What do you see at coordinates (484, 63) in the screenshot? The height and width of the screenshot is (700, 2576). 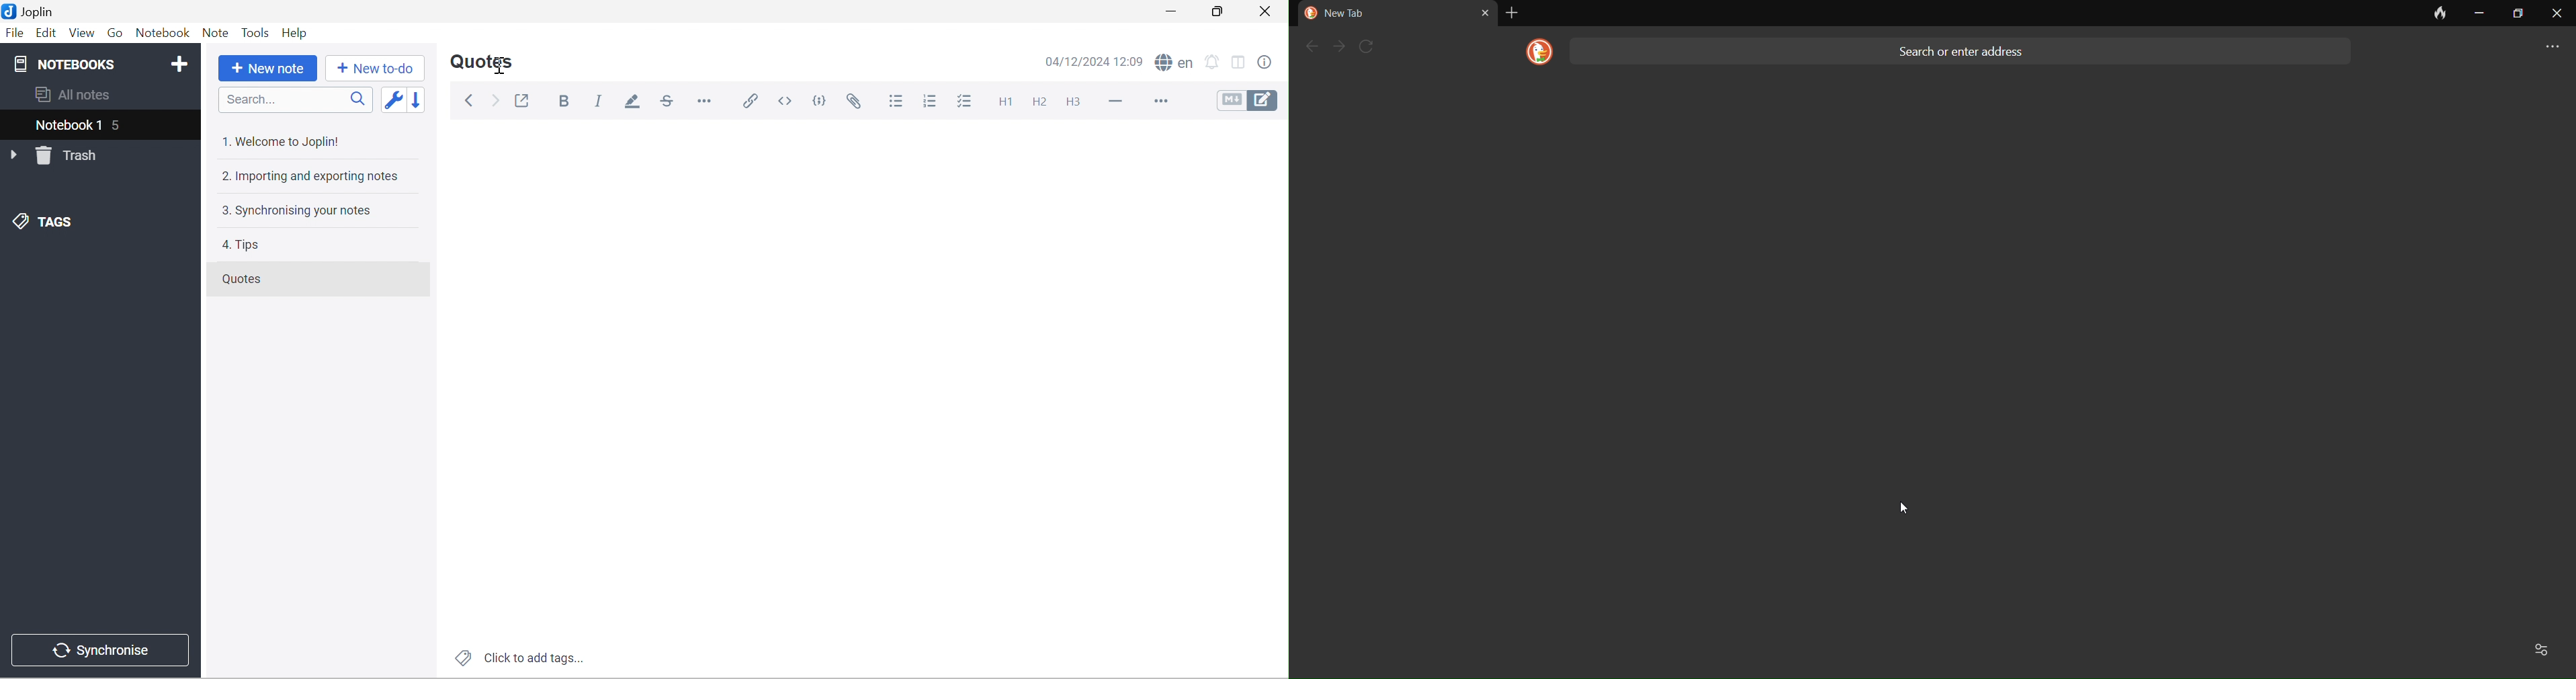 I see `Quotes` at bounding box center [484, 63].